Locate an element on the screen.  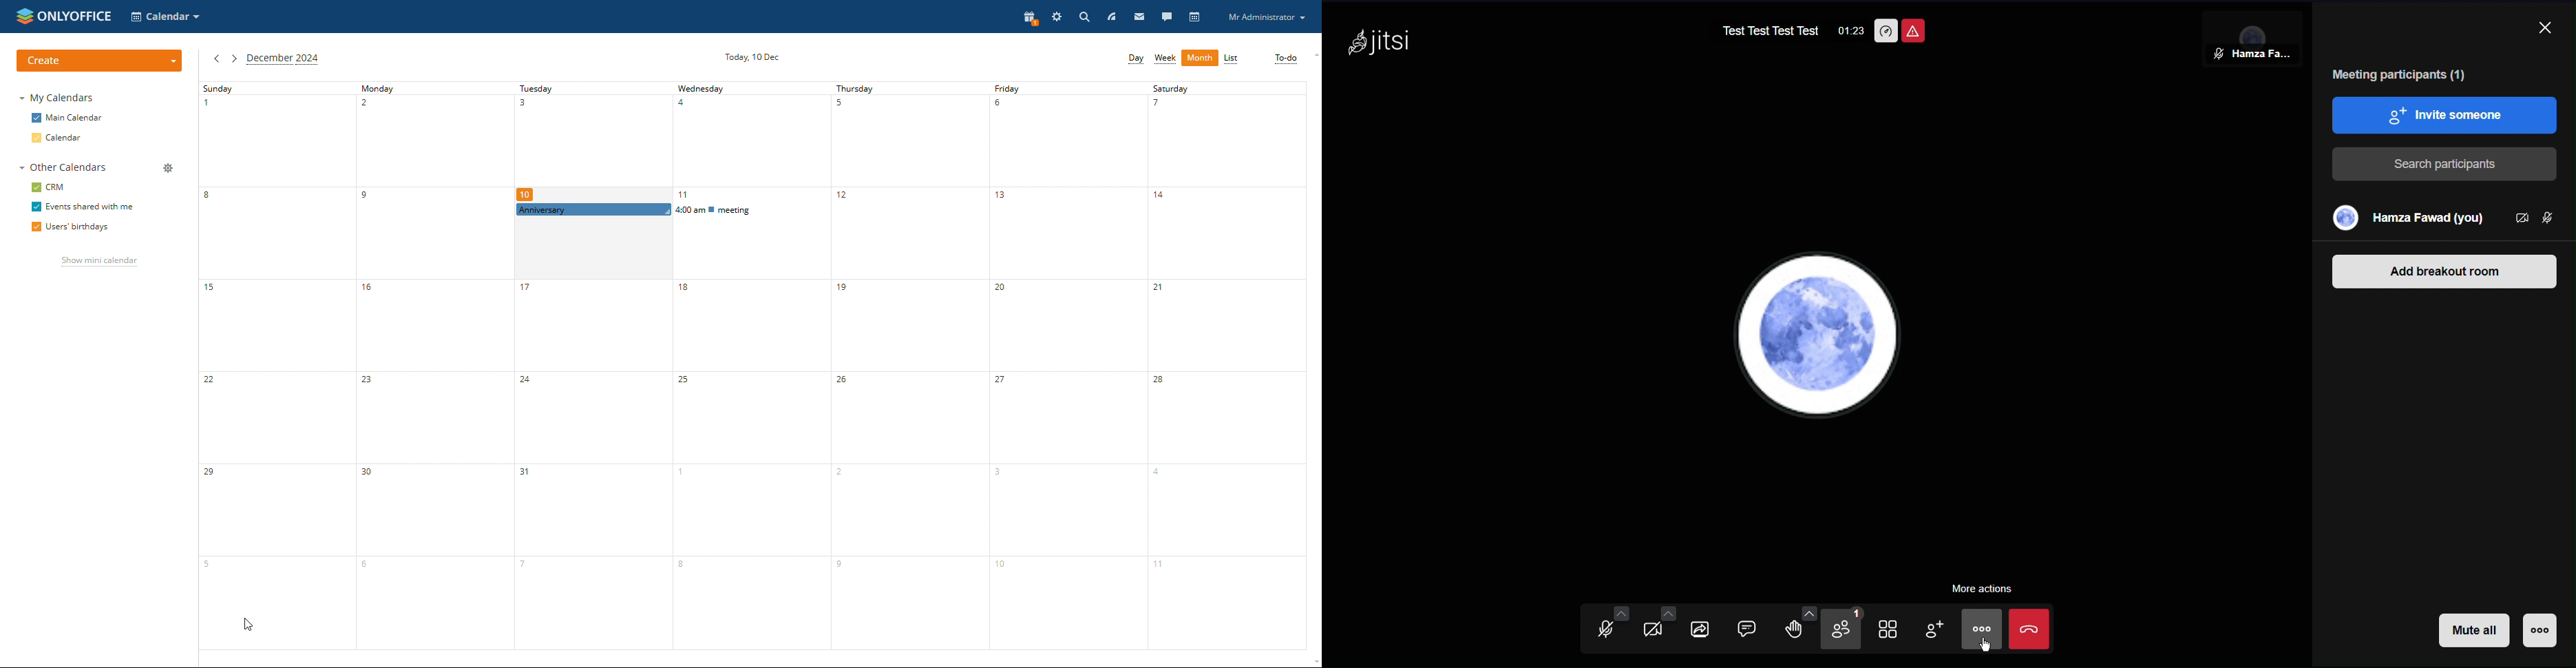
More is located at coordinates (1983, 632).